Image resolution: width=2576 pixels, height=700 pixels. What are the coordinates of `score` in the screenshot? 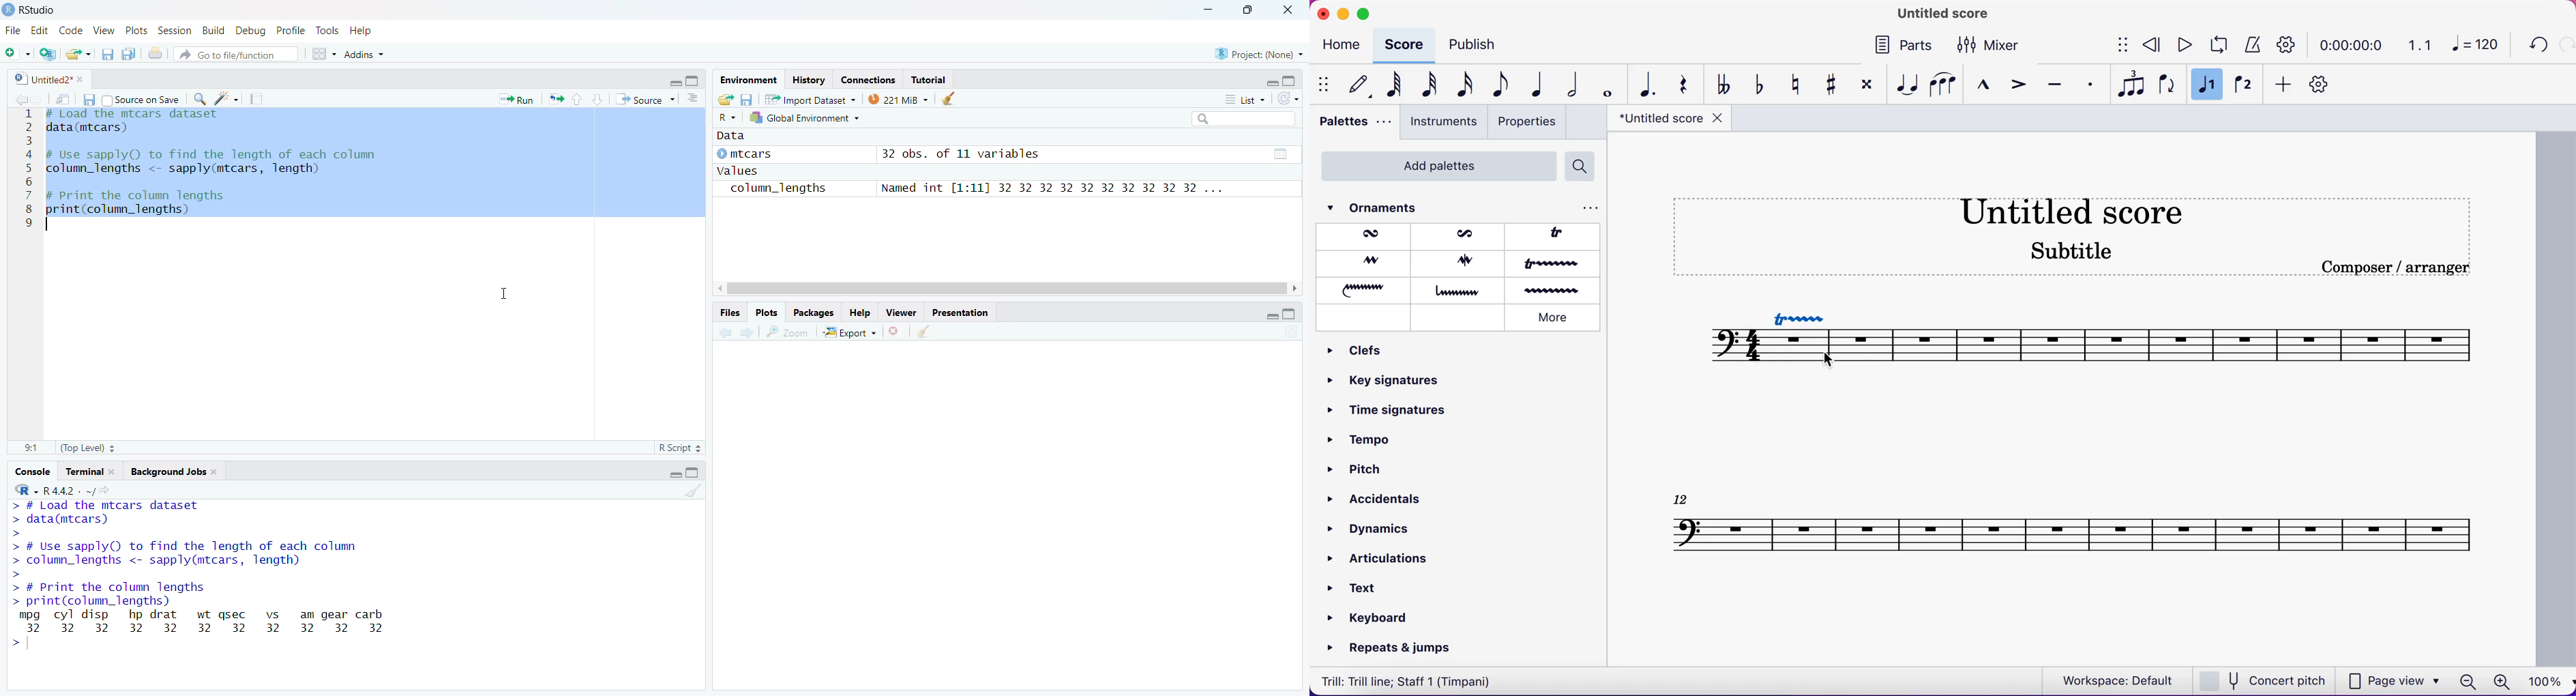 It's located at (1405, 44).